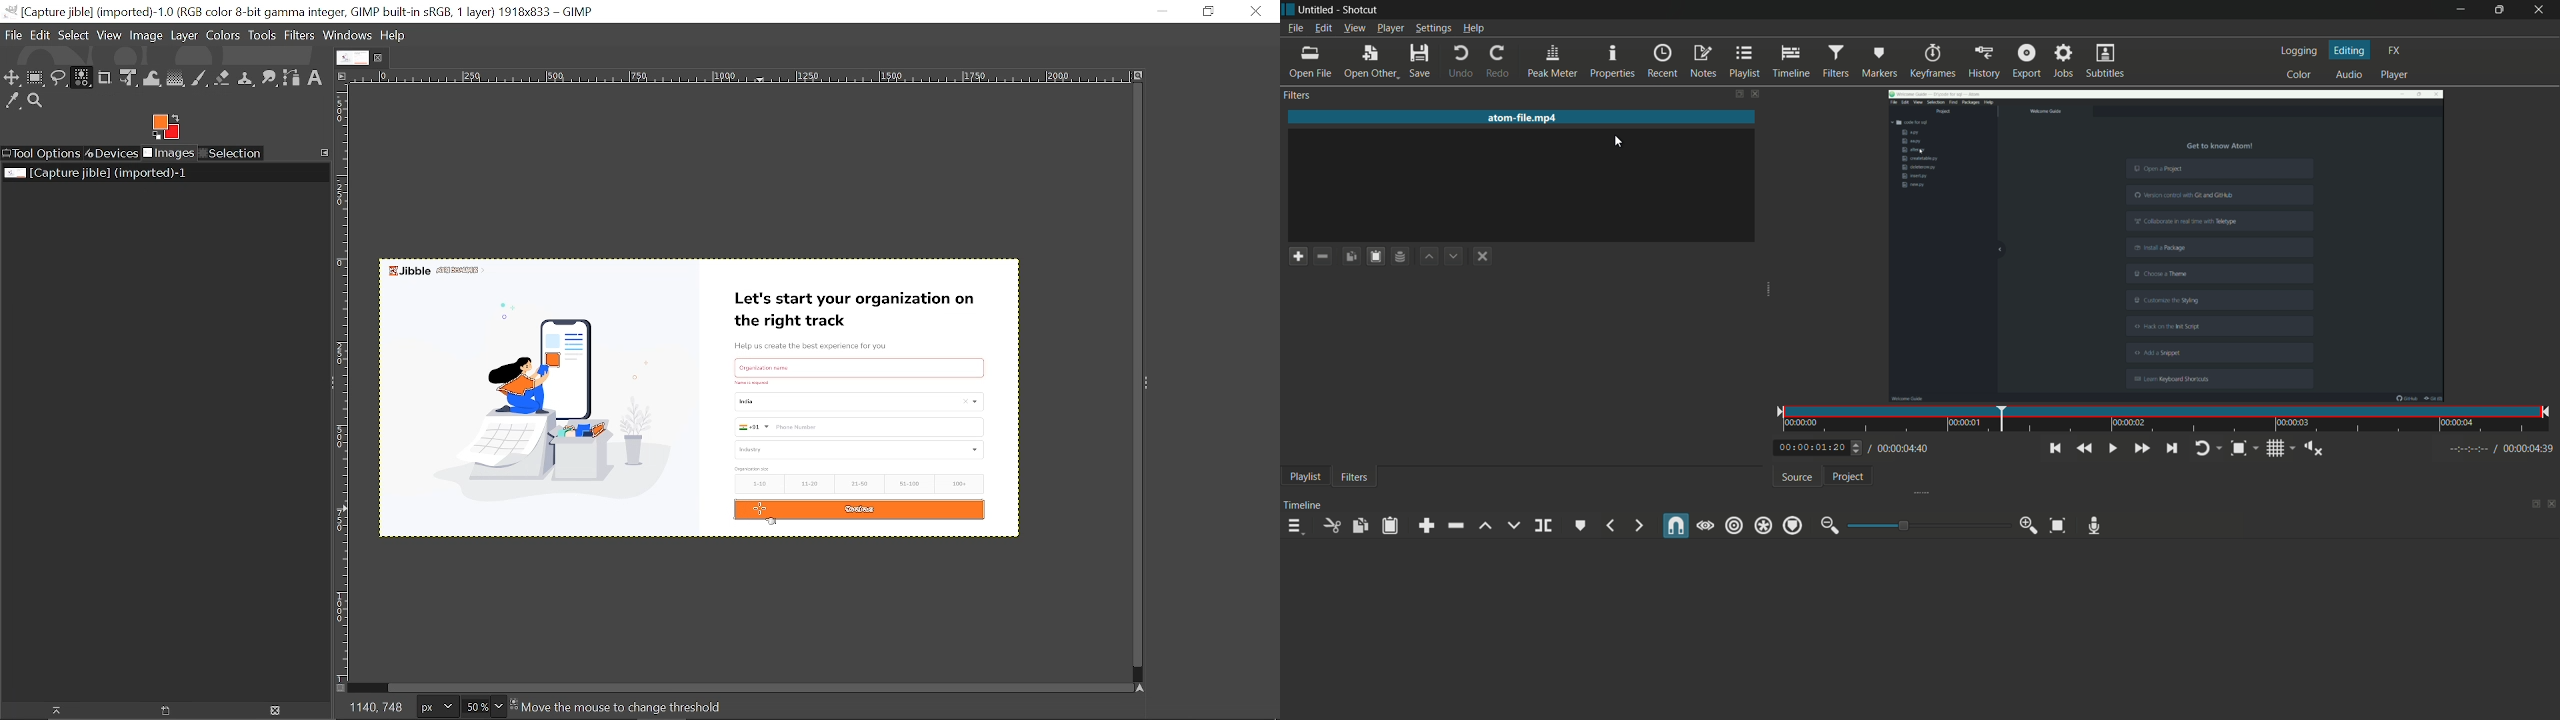  I want to click on , so click(2501, 449).